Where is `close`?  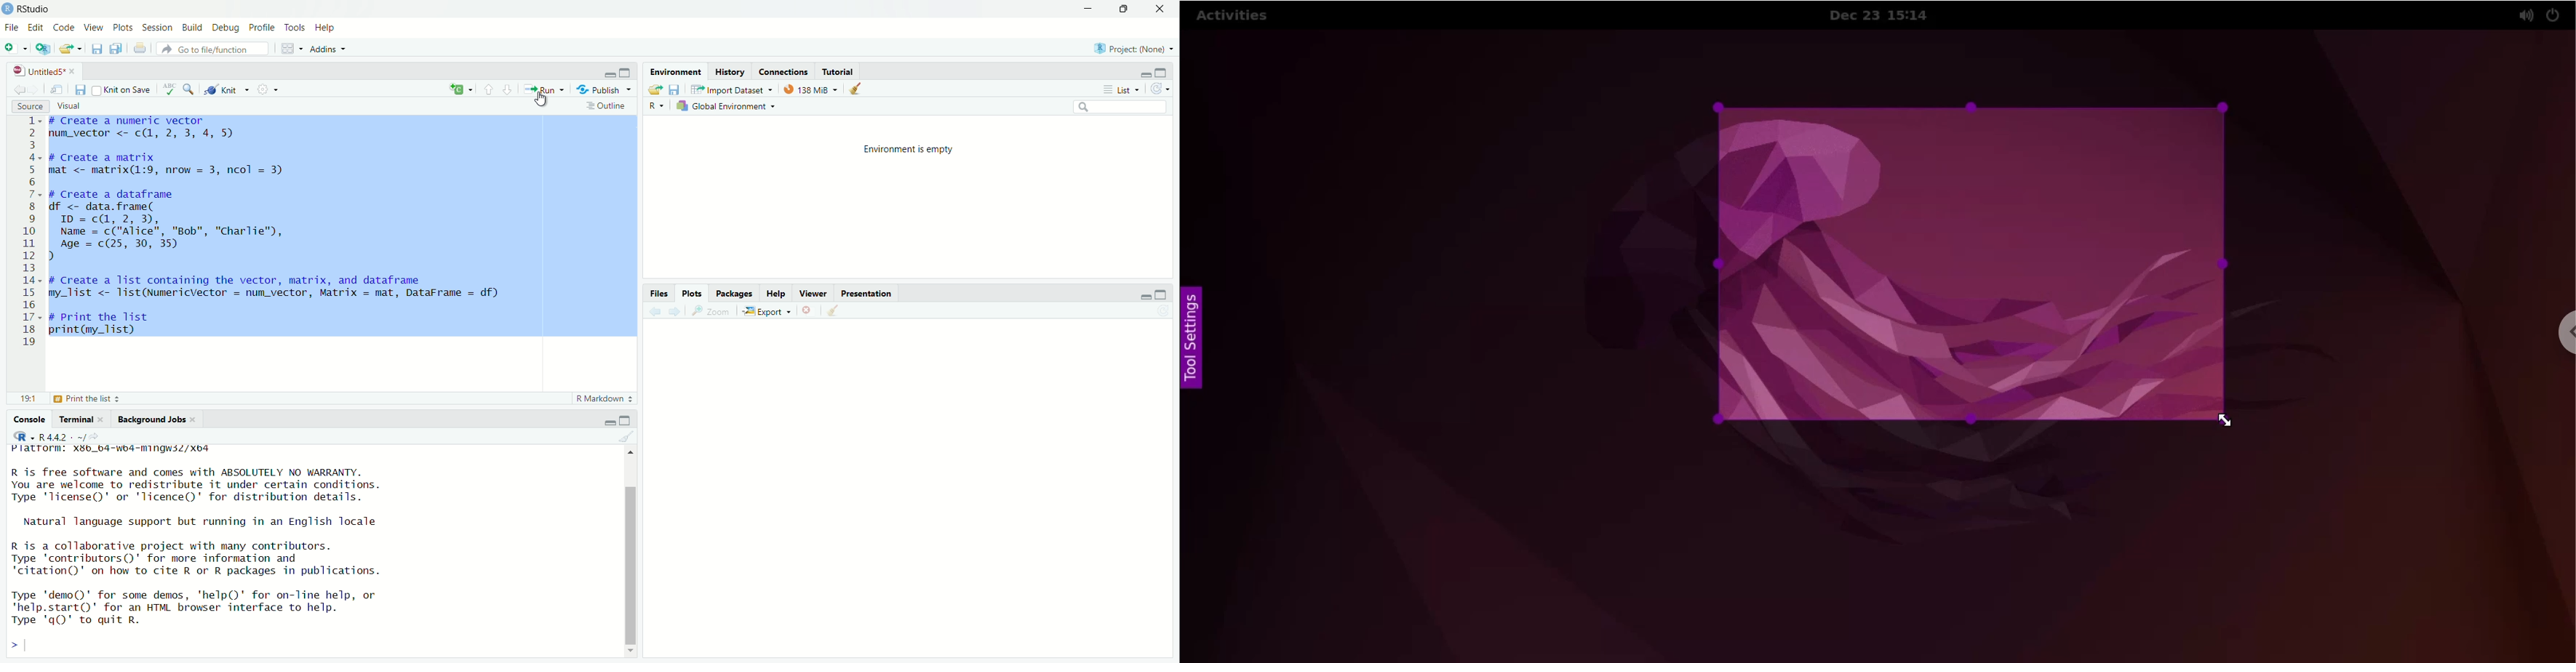
close is located at coordinates (813, 311).